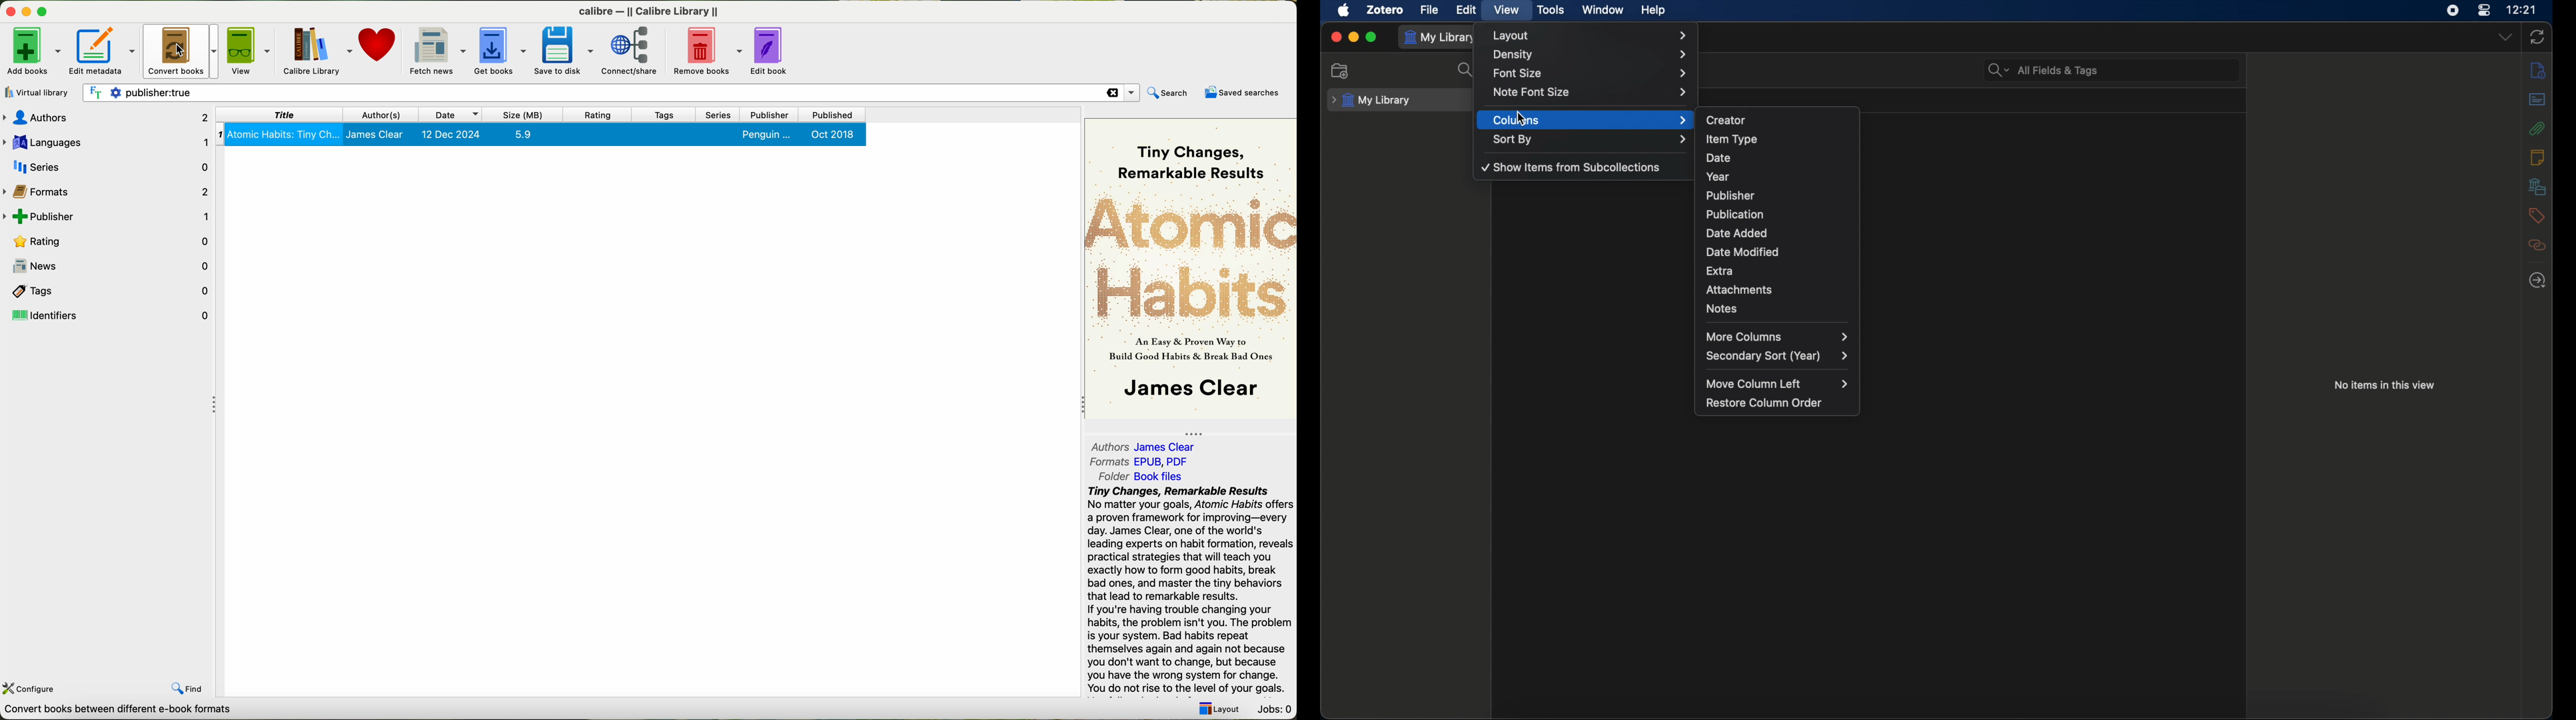 Image resolution: width=2576 pixels, height=728 pixels. What do you see at coordinates (2537, 69) in the screenshot?
I see `info` at bounding box center [2537, 69].